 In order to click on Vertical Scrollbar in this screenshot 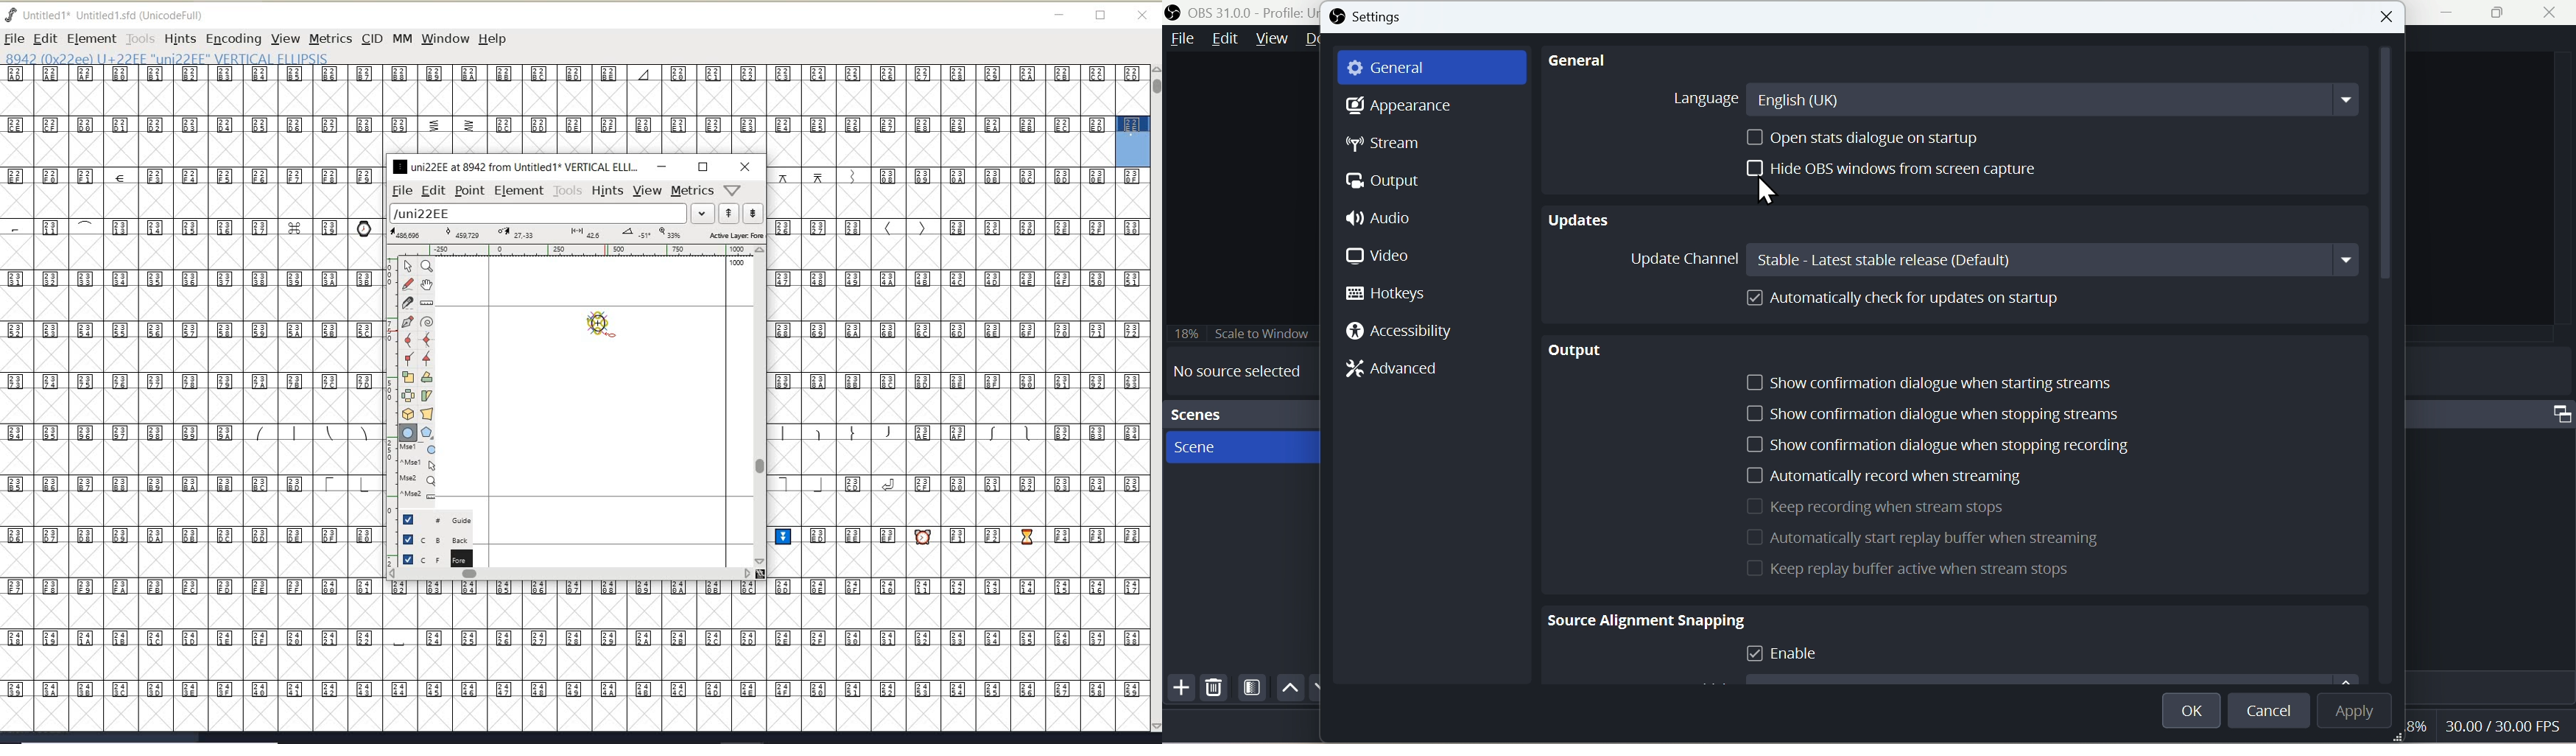, I will do `click(2385, 167)`.